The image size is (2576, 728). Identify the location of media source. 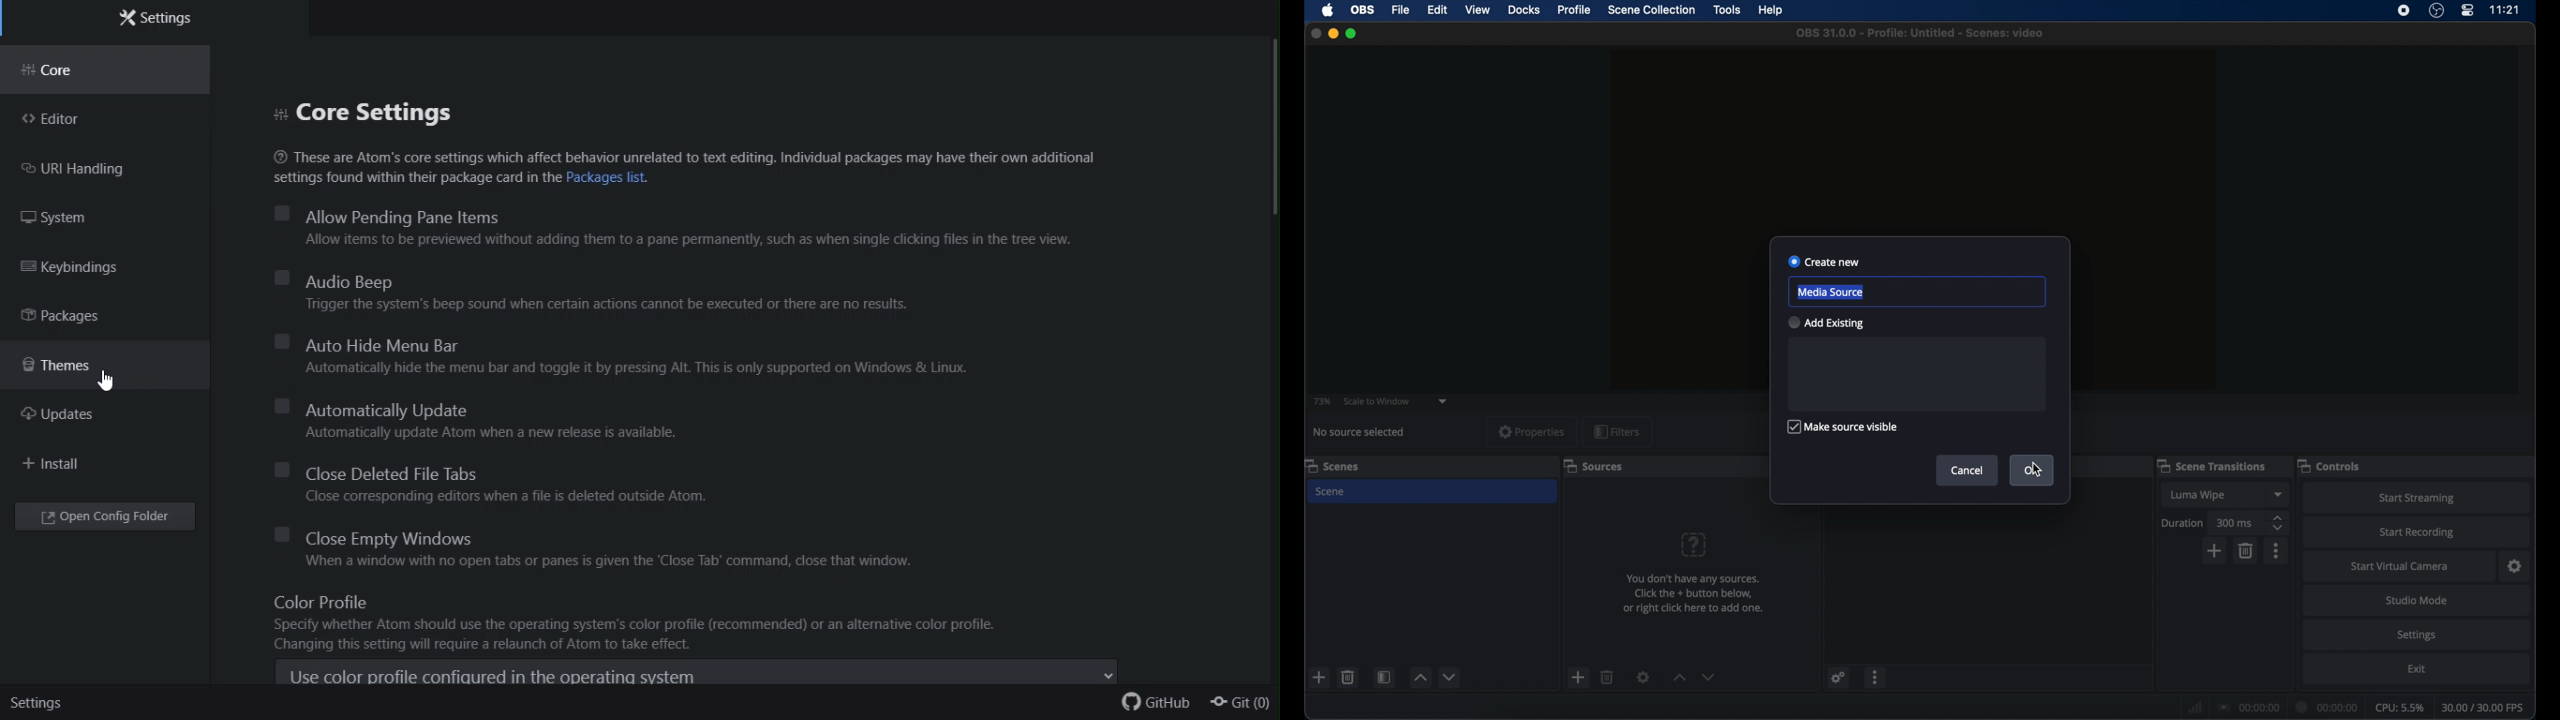
(1829, 292).